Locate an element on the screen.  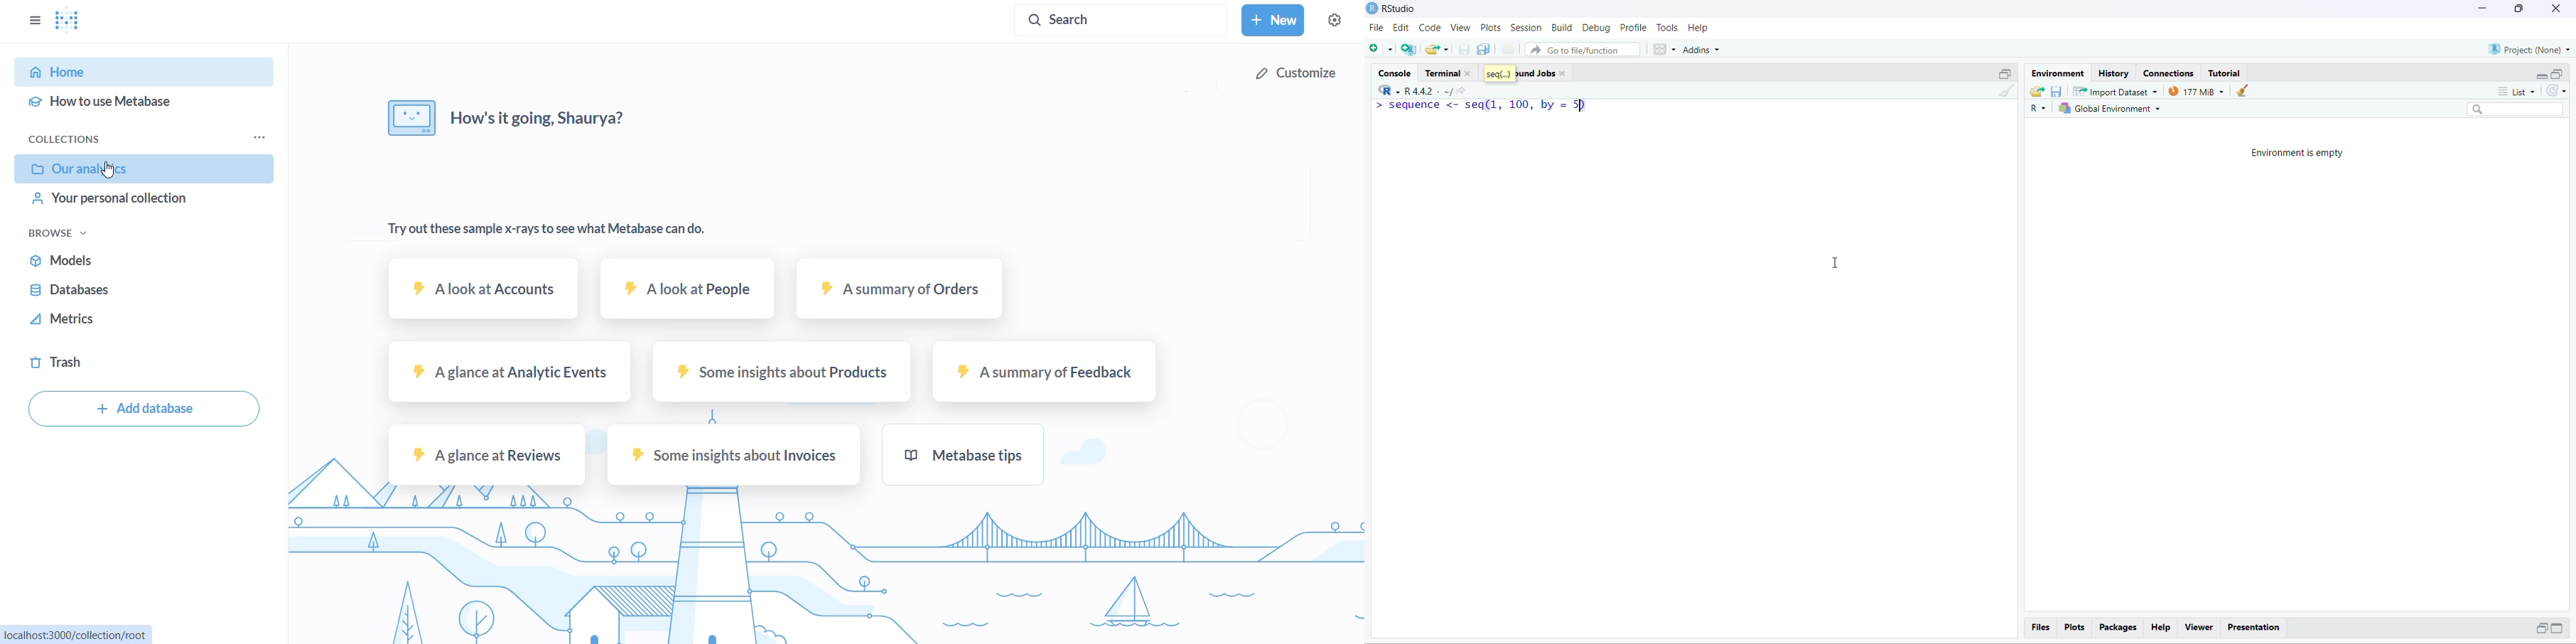
viewer is located at coordinates (2200, 628).